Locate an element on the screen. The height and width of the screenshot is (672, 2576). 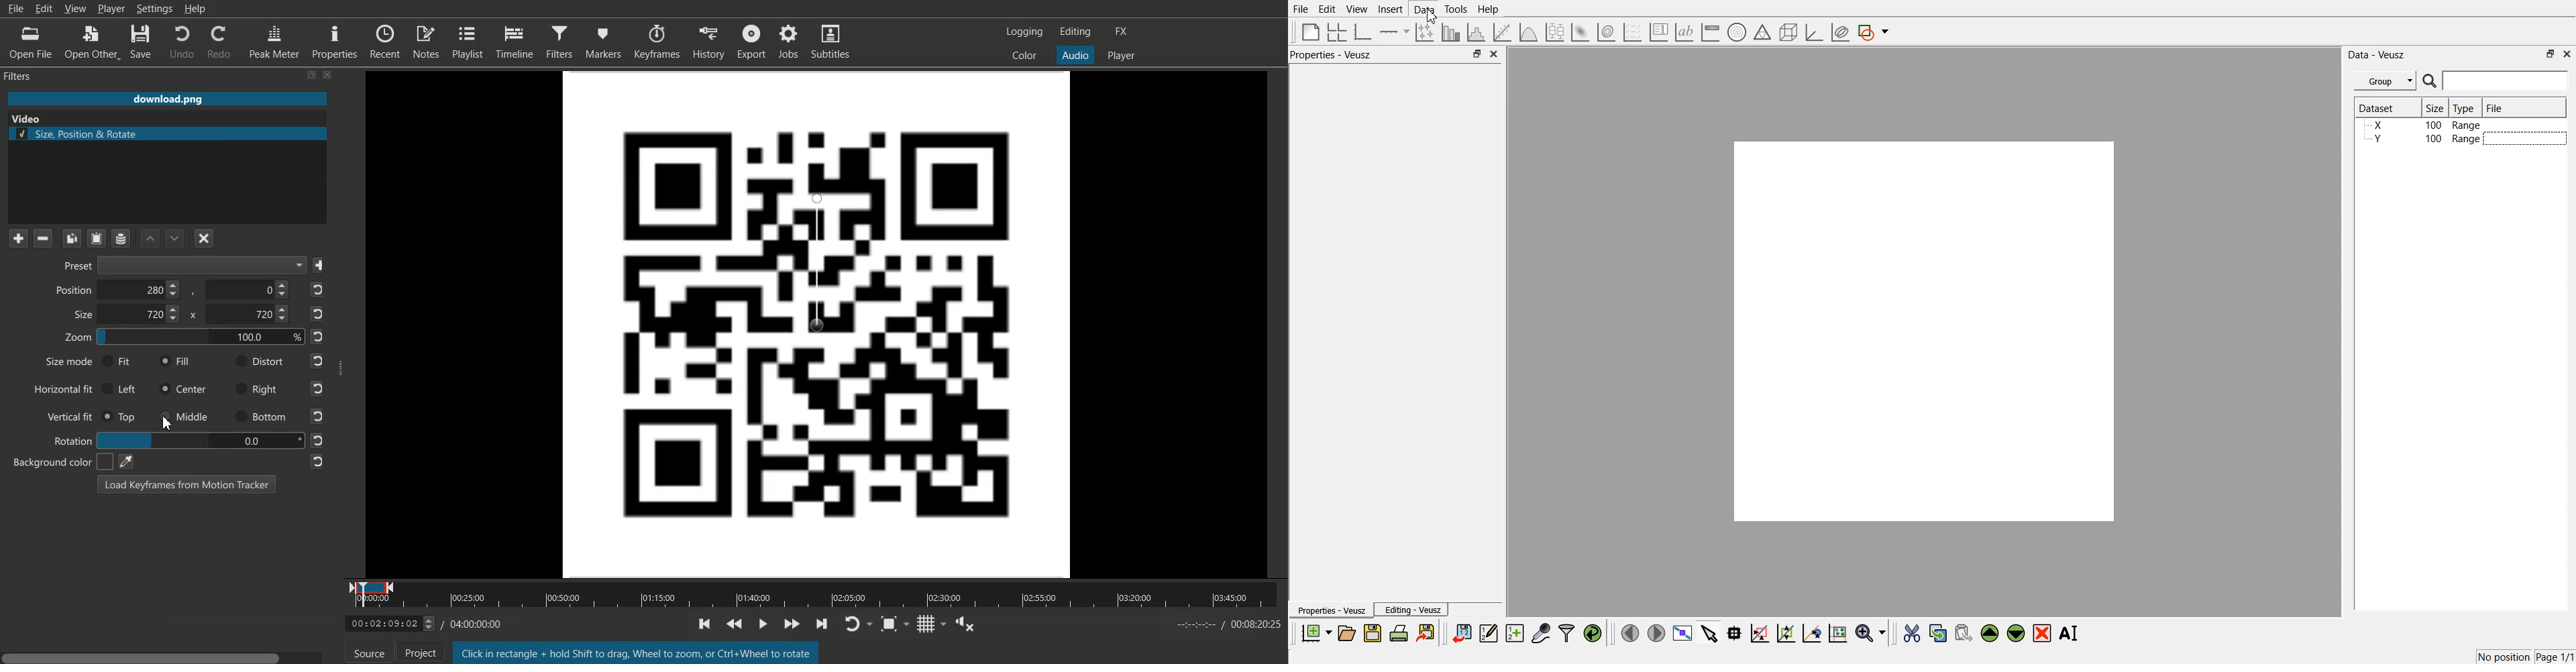
Plot bar chart is located at coordinates (1450, 32).